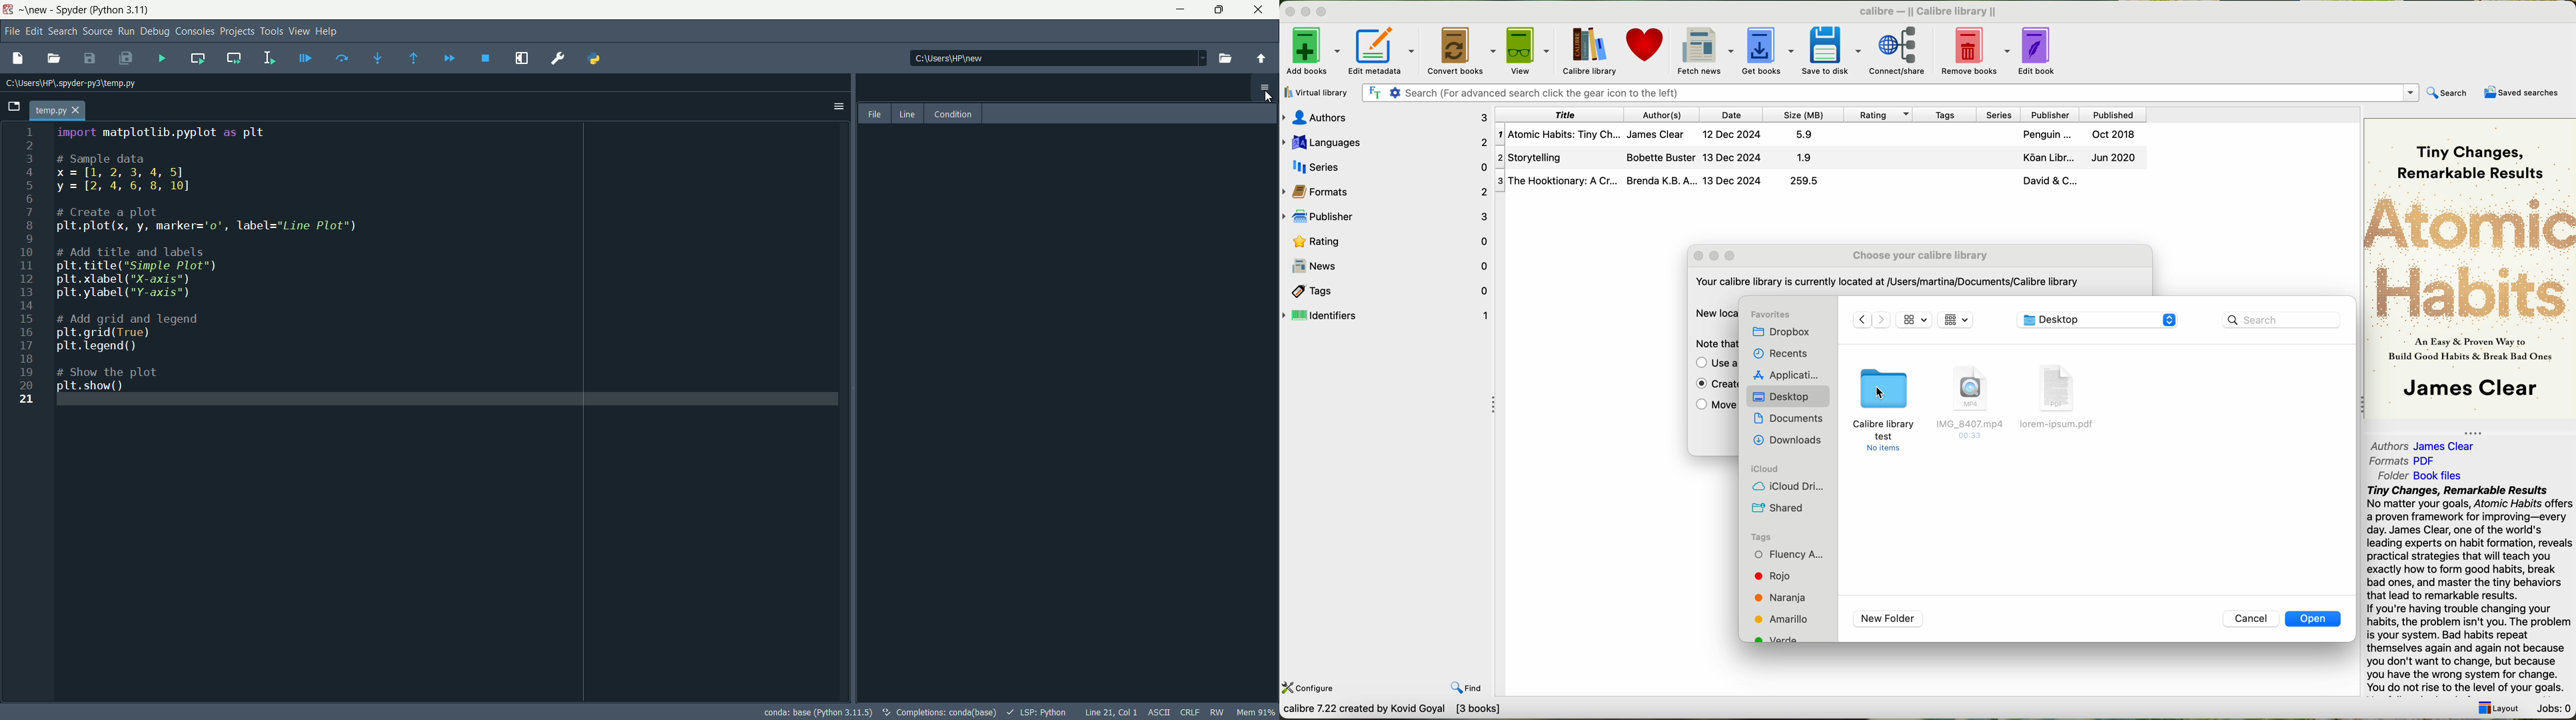 The height and width of the screenshot is (728, 2576). What do you see at coordinates (268, 57) in the screenshot?
I see `run selection` at bounding box center [268, 57].